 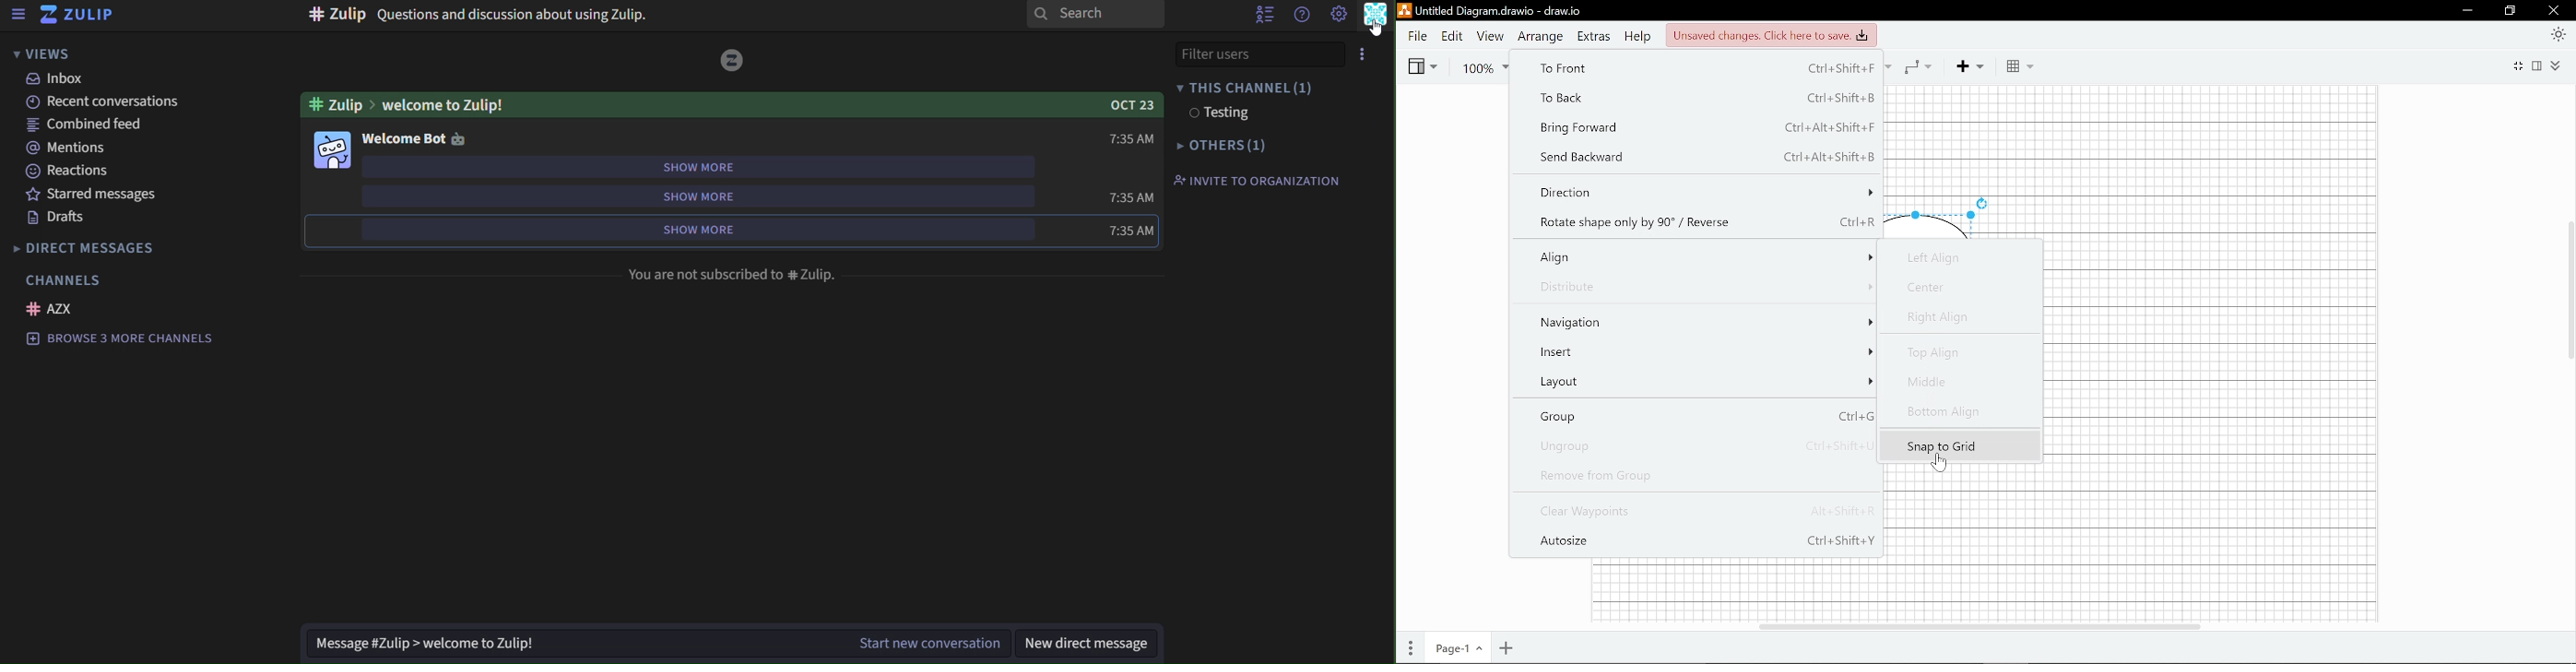 What do you see at coordinates (1640, 38) in the screenshot?
I see `Help` at bounding box center [1640, 38].